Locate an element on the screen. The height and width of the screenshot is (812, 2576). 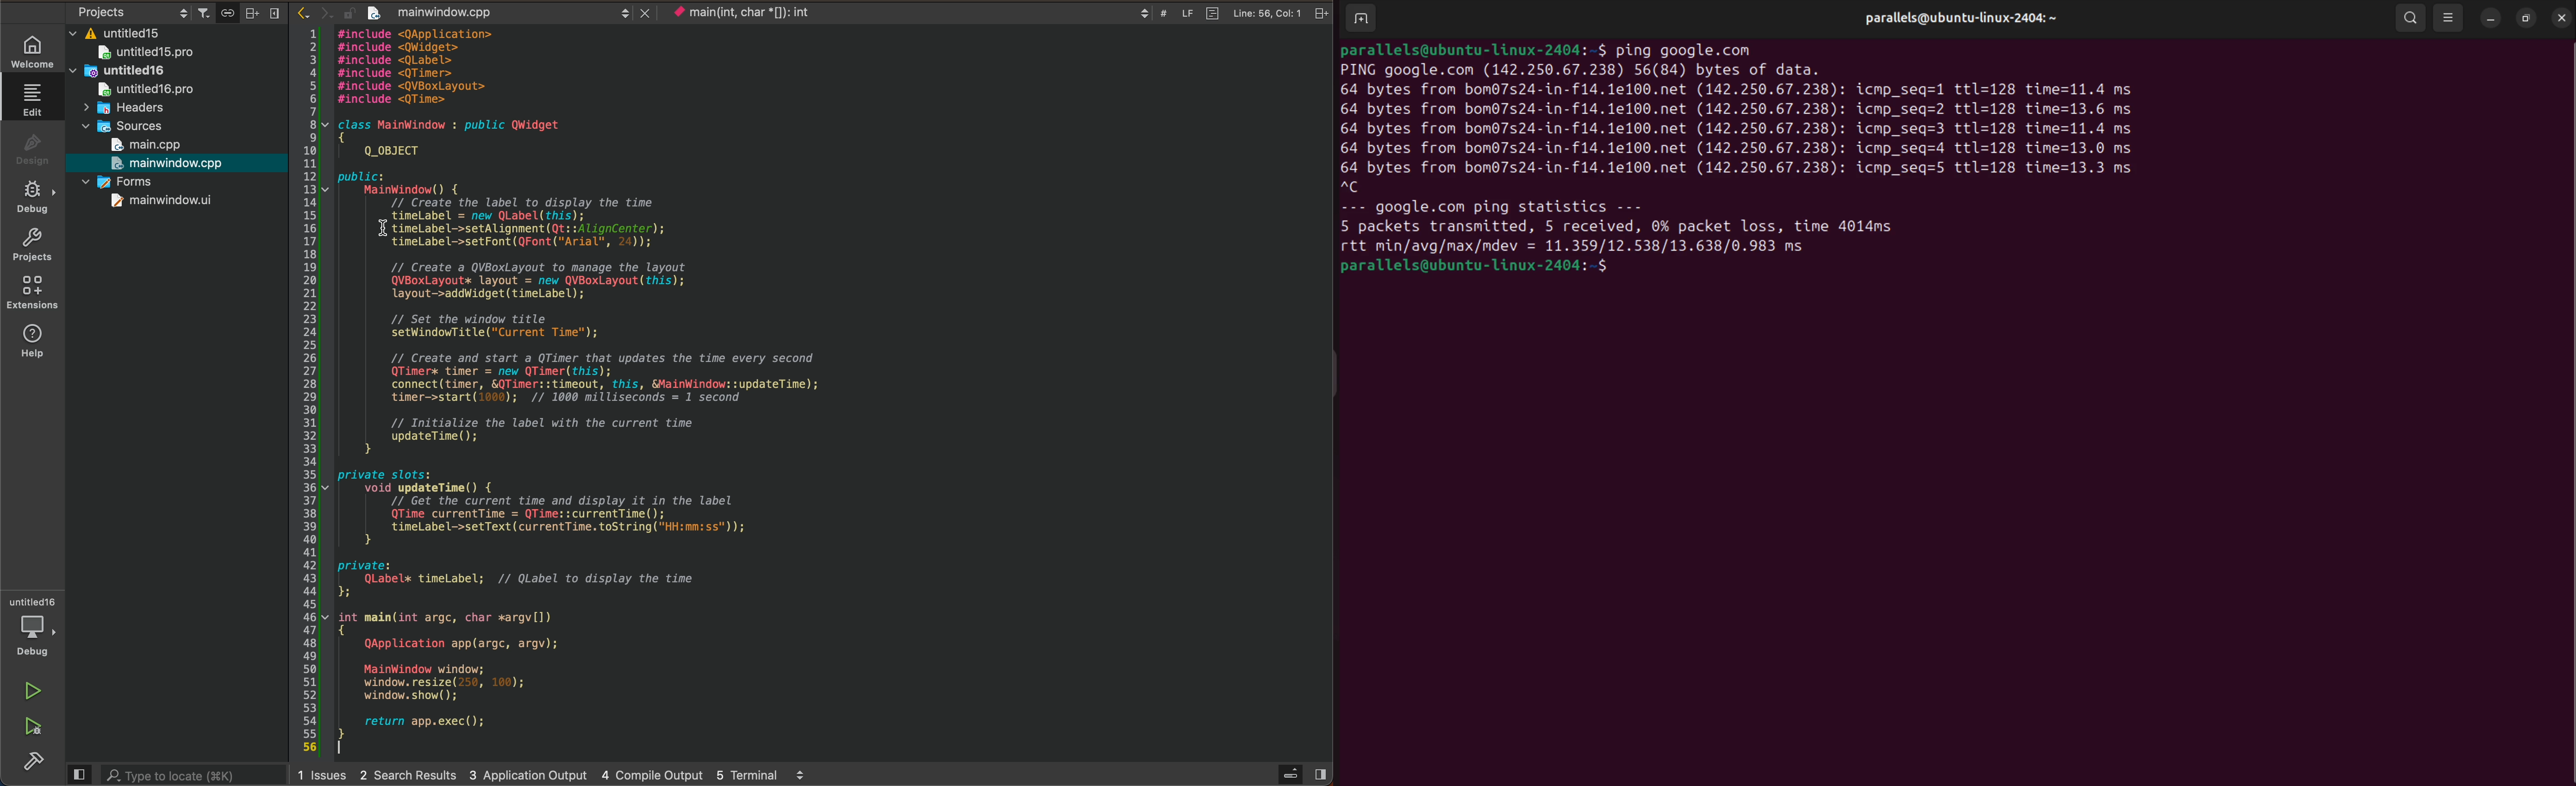
extensions is located at coordinates (32, 293).